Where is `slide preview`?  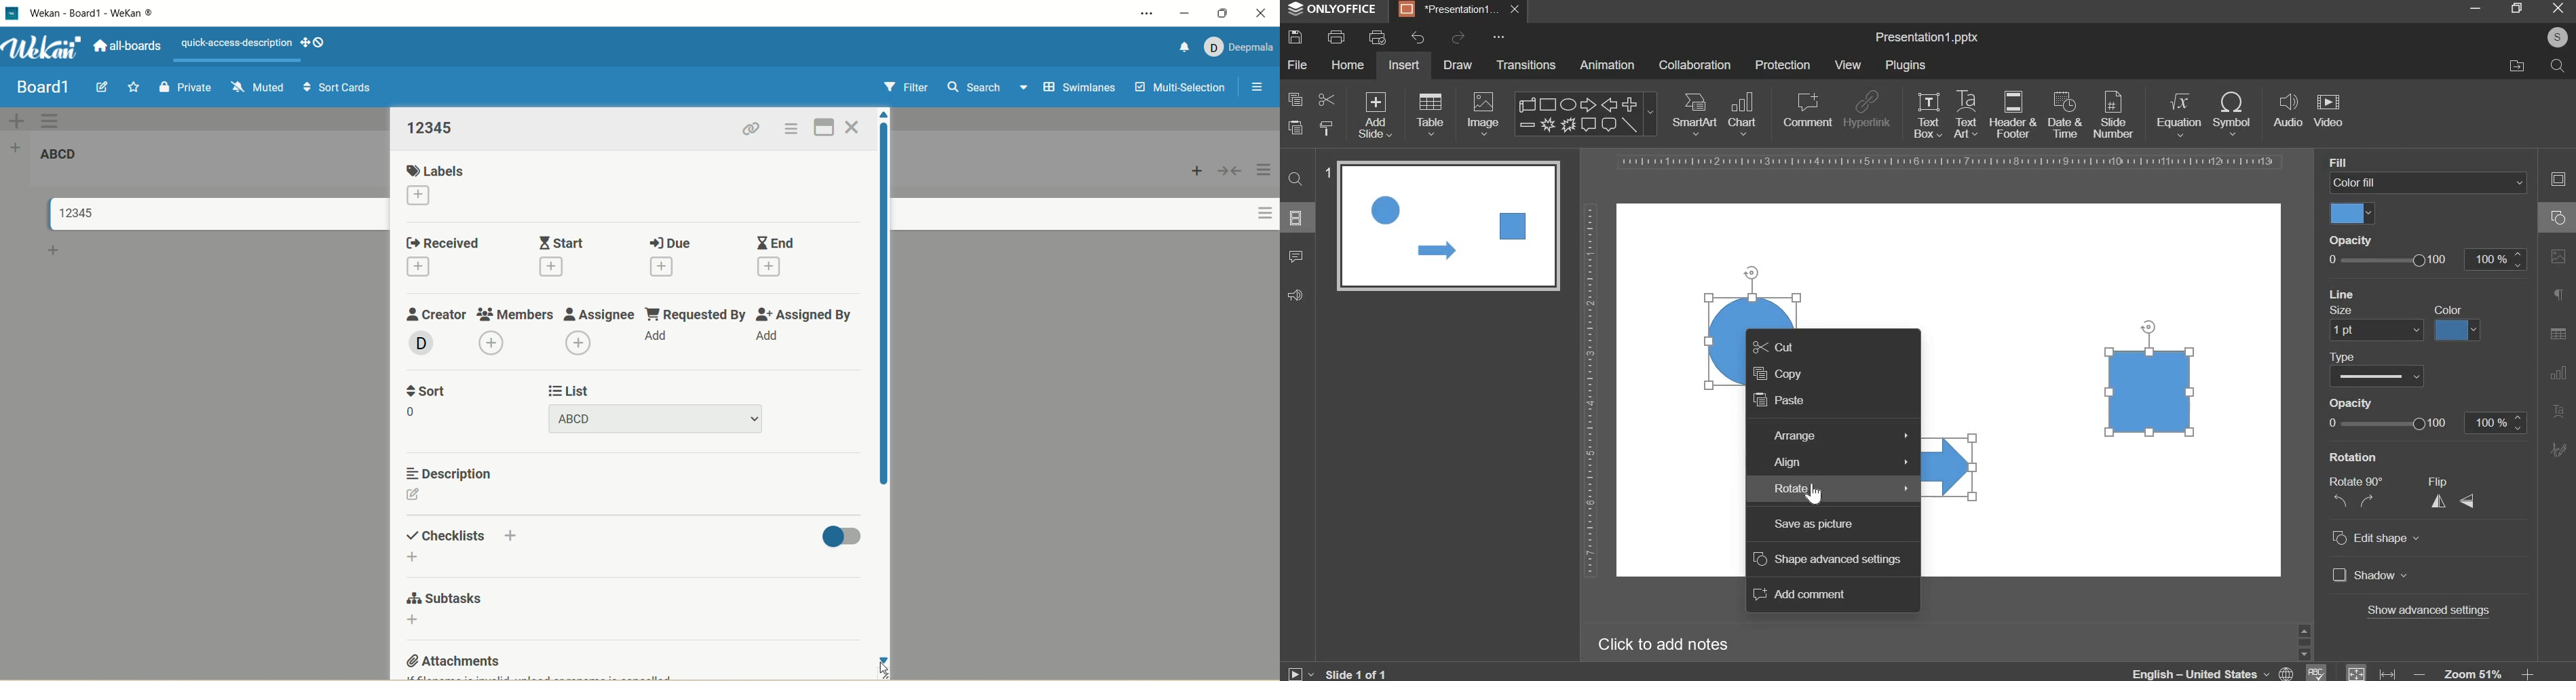 slide preview is located at coordinates (1448, 225).